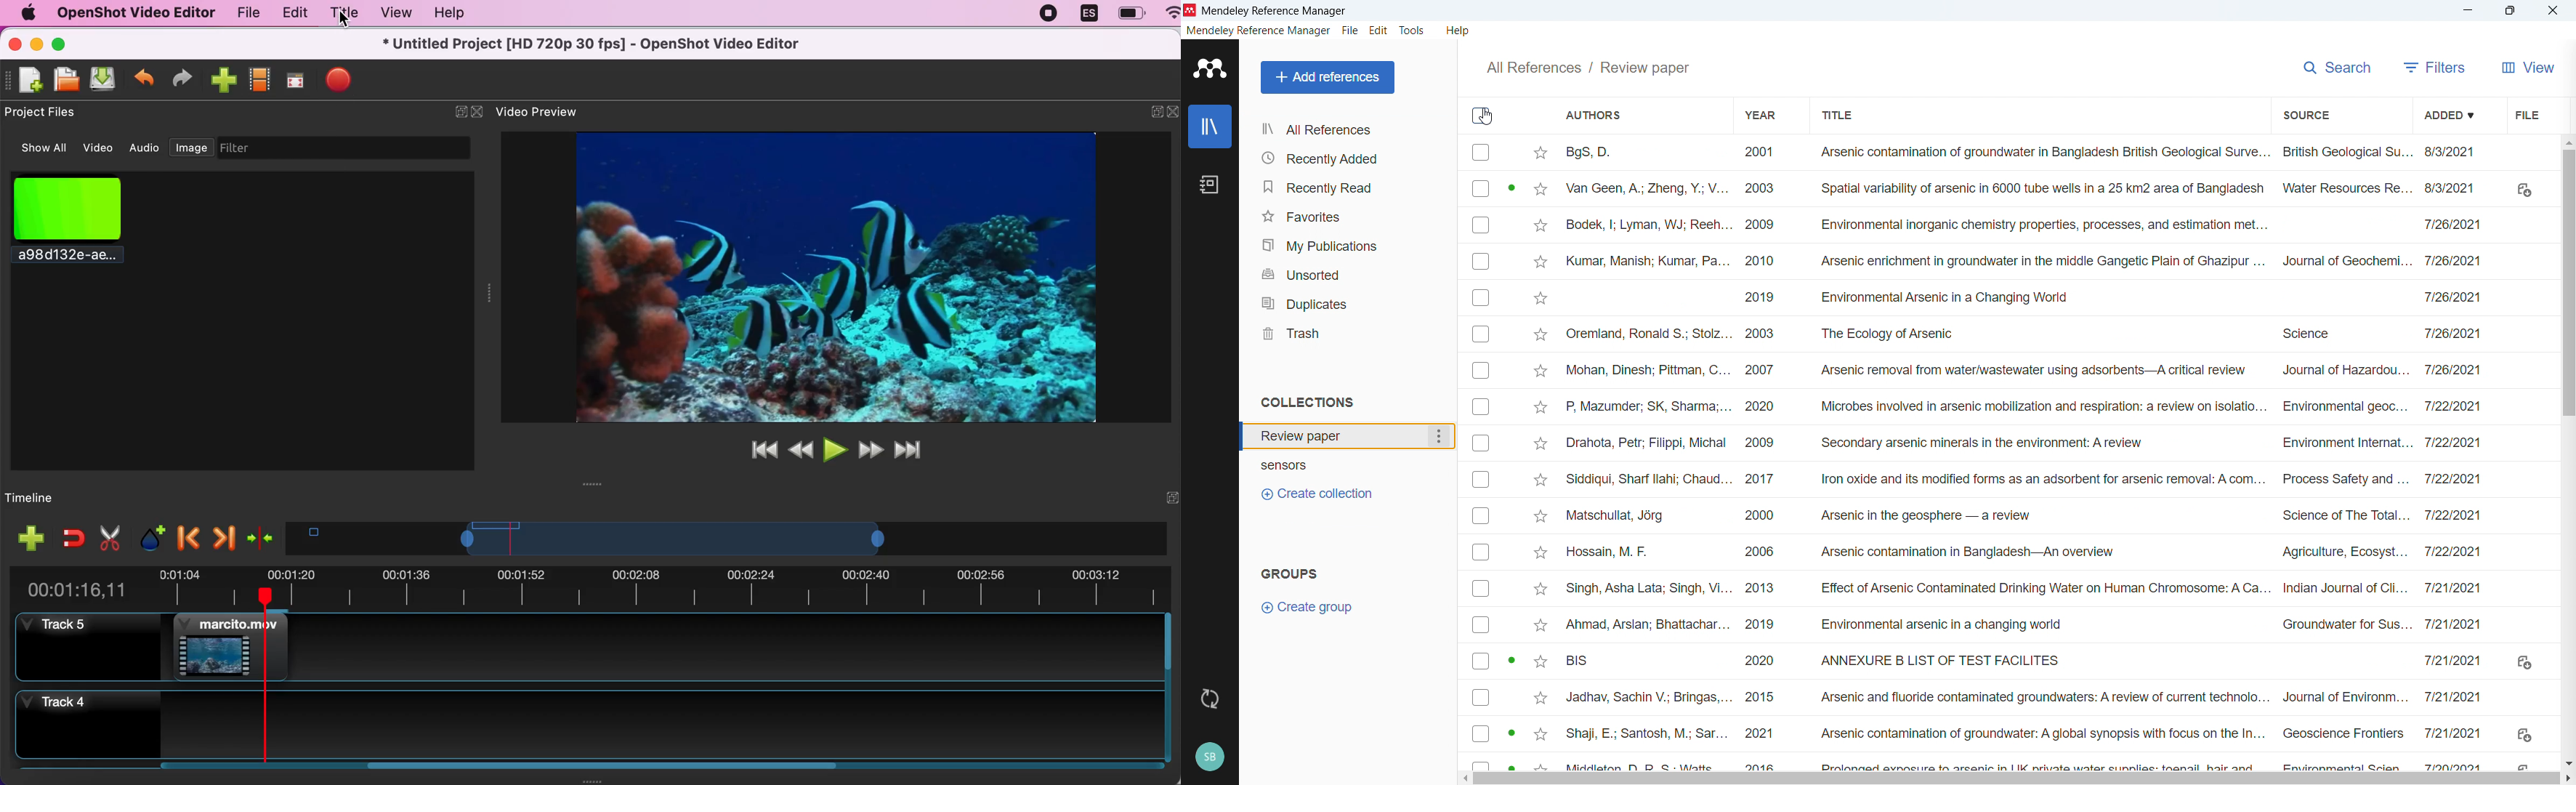  I want to click on battery, so click(1131, 13).